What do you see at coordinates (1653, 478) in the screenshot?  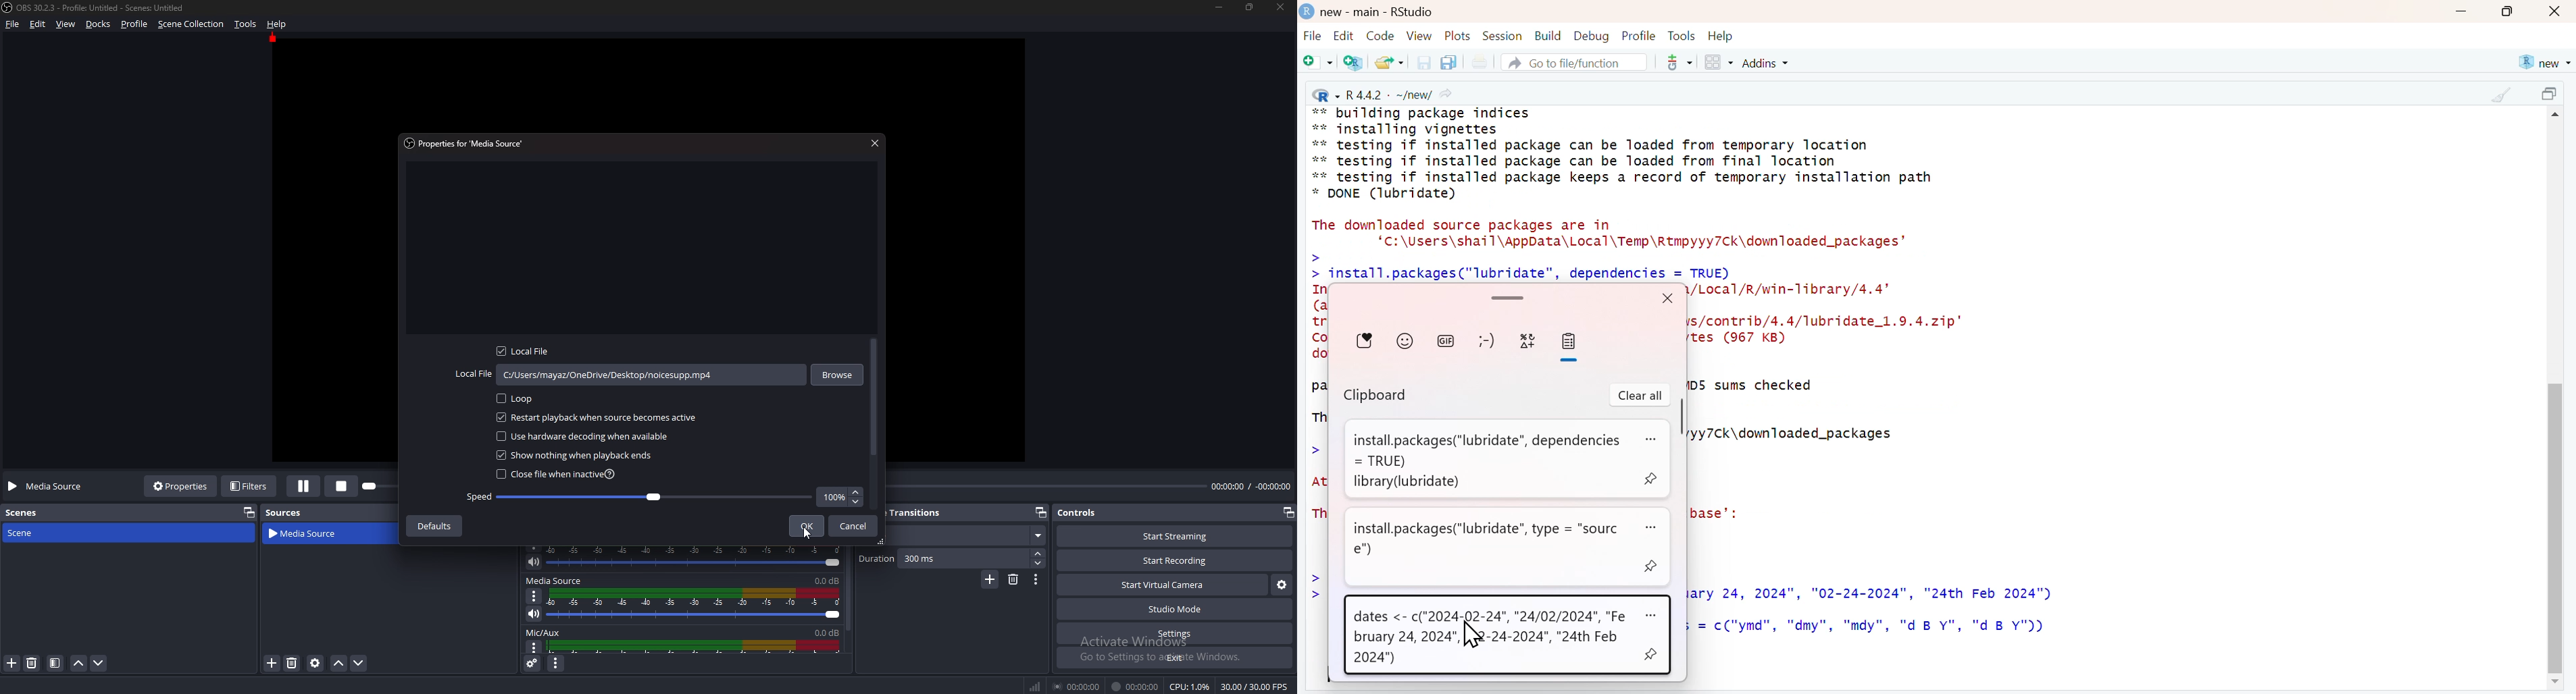 I see `pin` at bounding box center [1653, 478].